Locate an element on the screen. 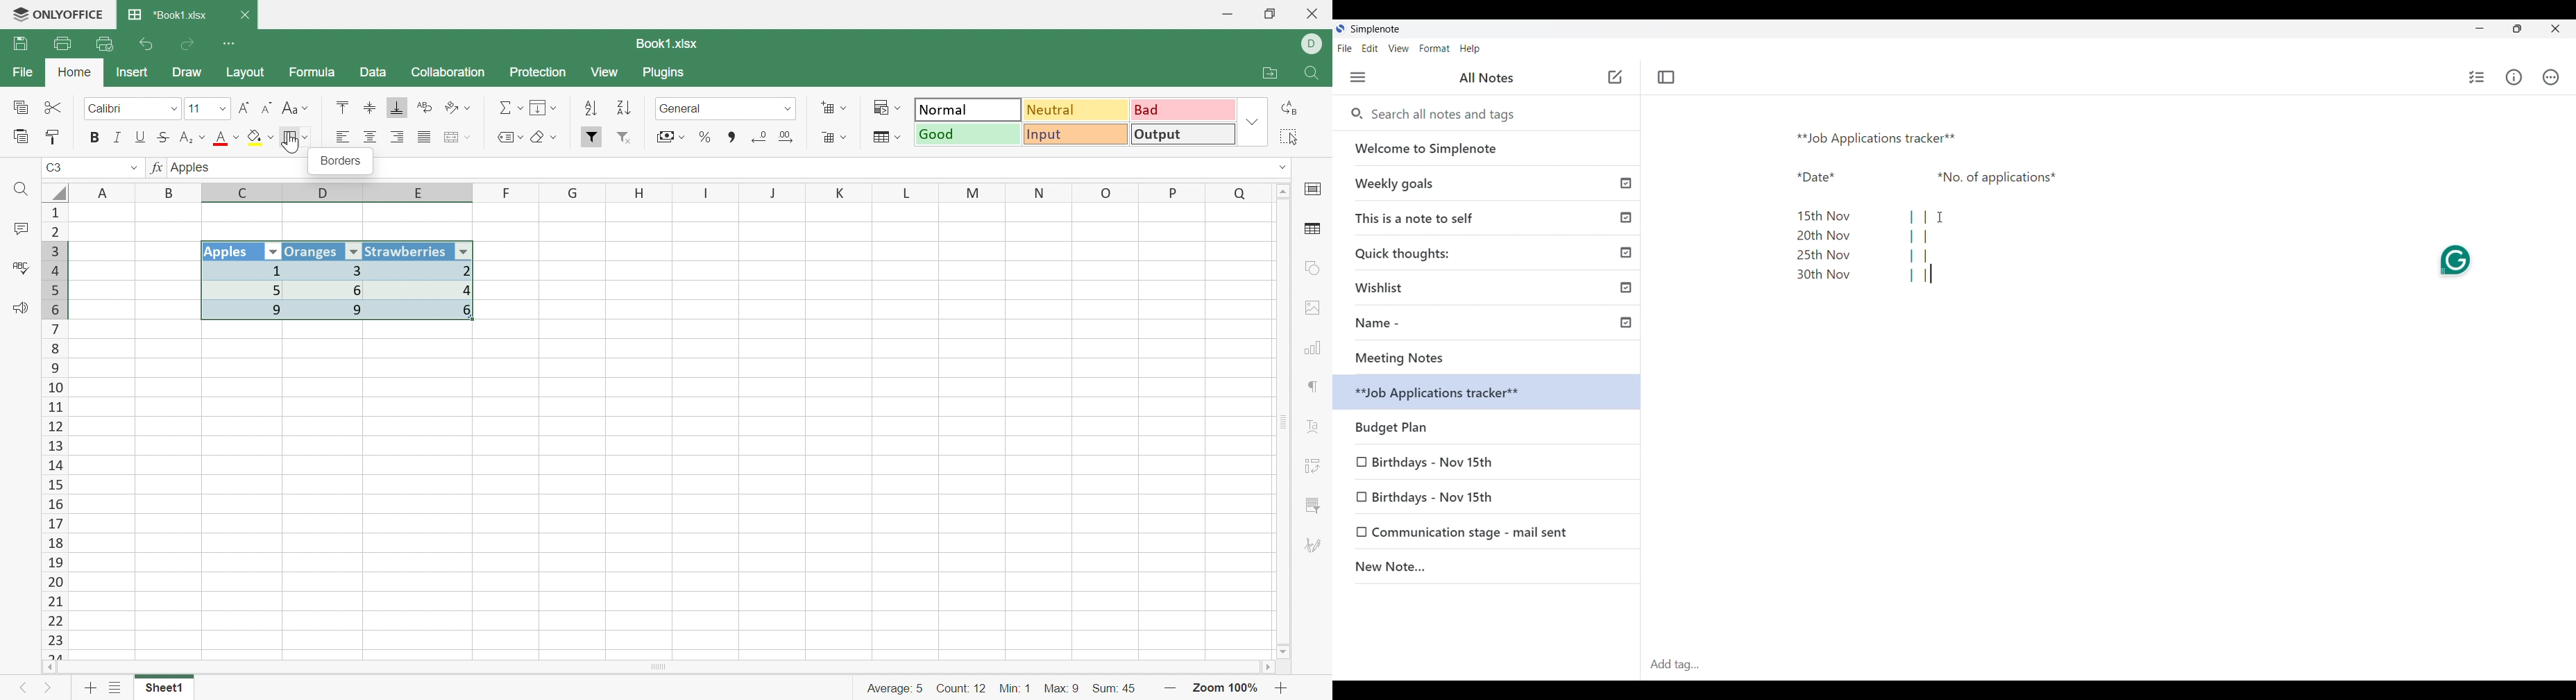 The height and width of the screenshot is (700, 2576). File is located at coordinates (1343, 48).